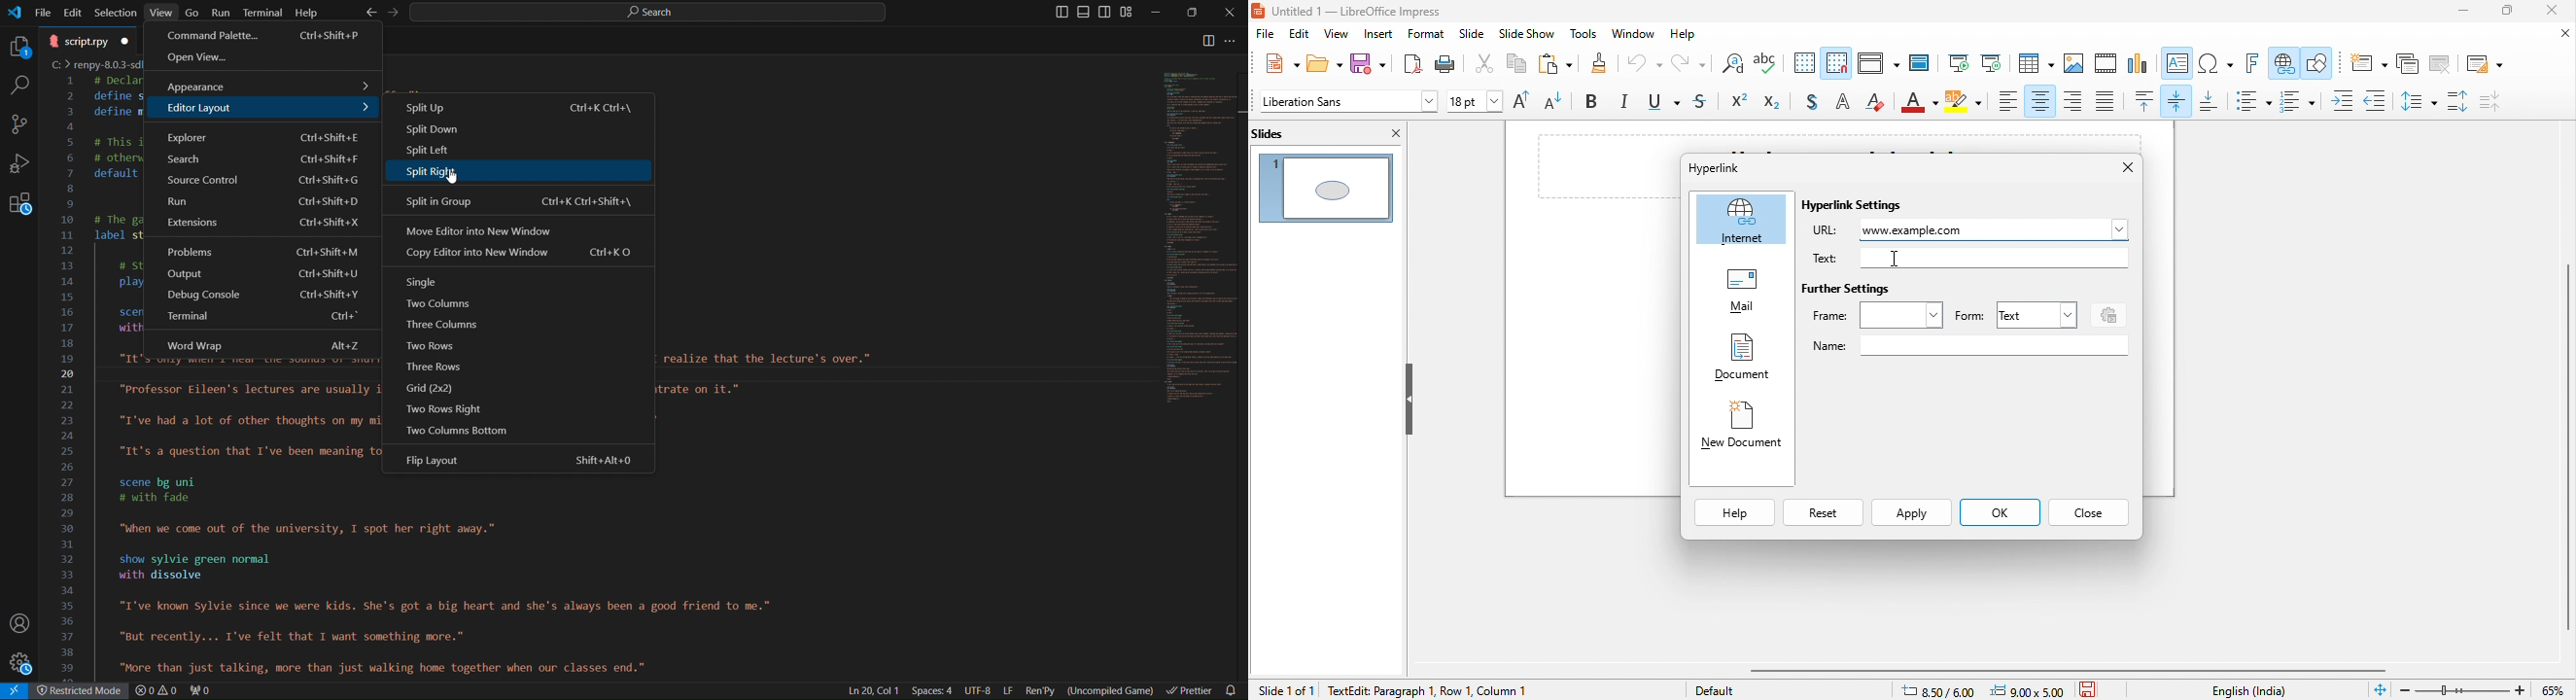 The width and height of the screenshot is (2576, 700). I want to click on decrease font size, so click(1560, 103).